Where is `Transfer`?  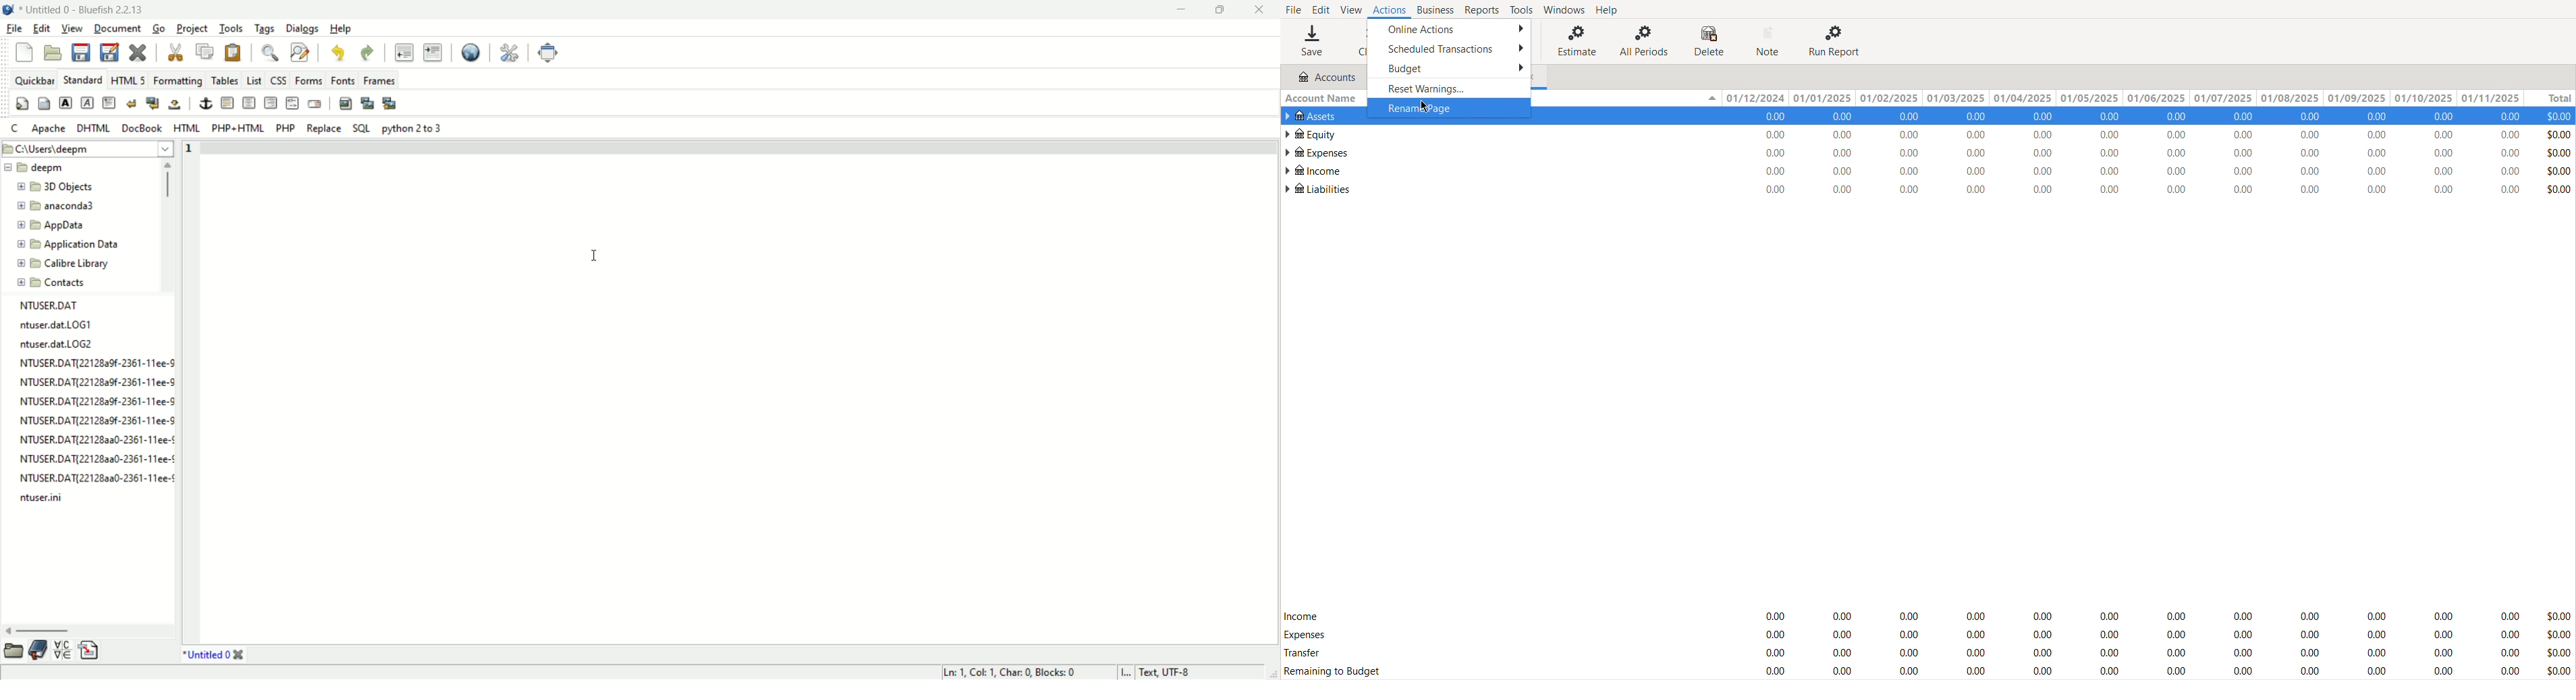 Transfer is located at coordinates (1305, 654).